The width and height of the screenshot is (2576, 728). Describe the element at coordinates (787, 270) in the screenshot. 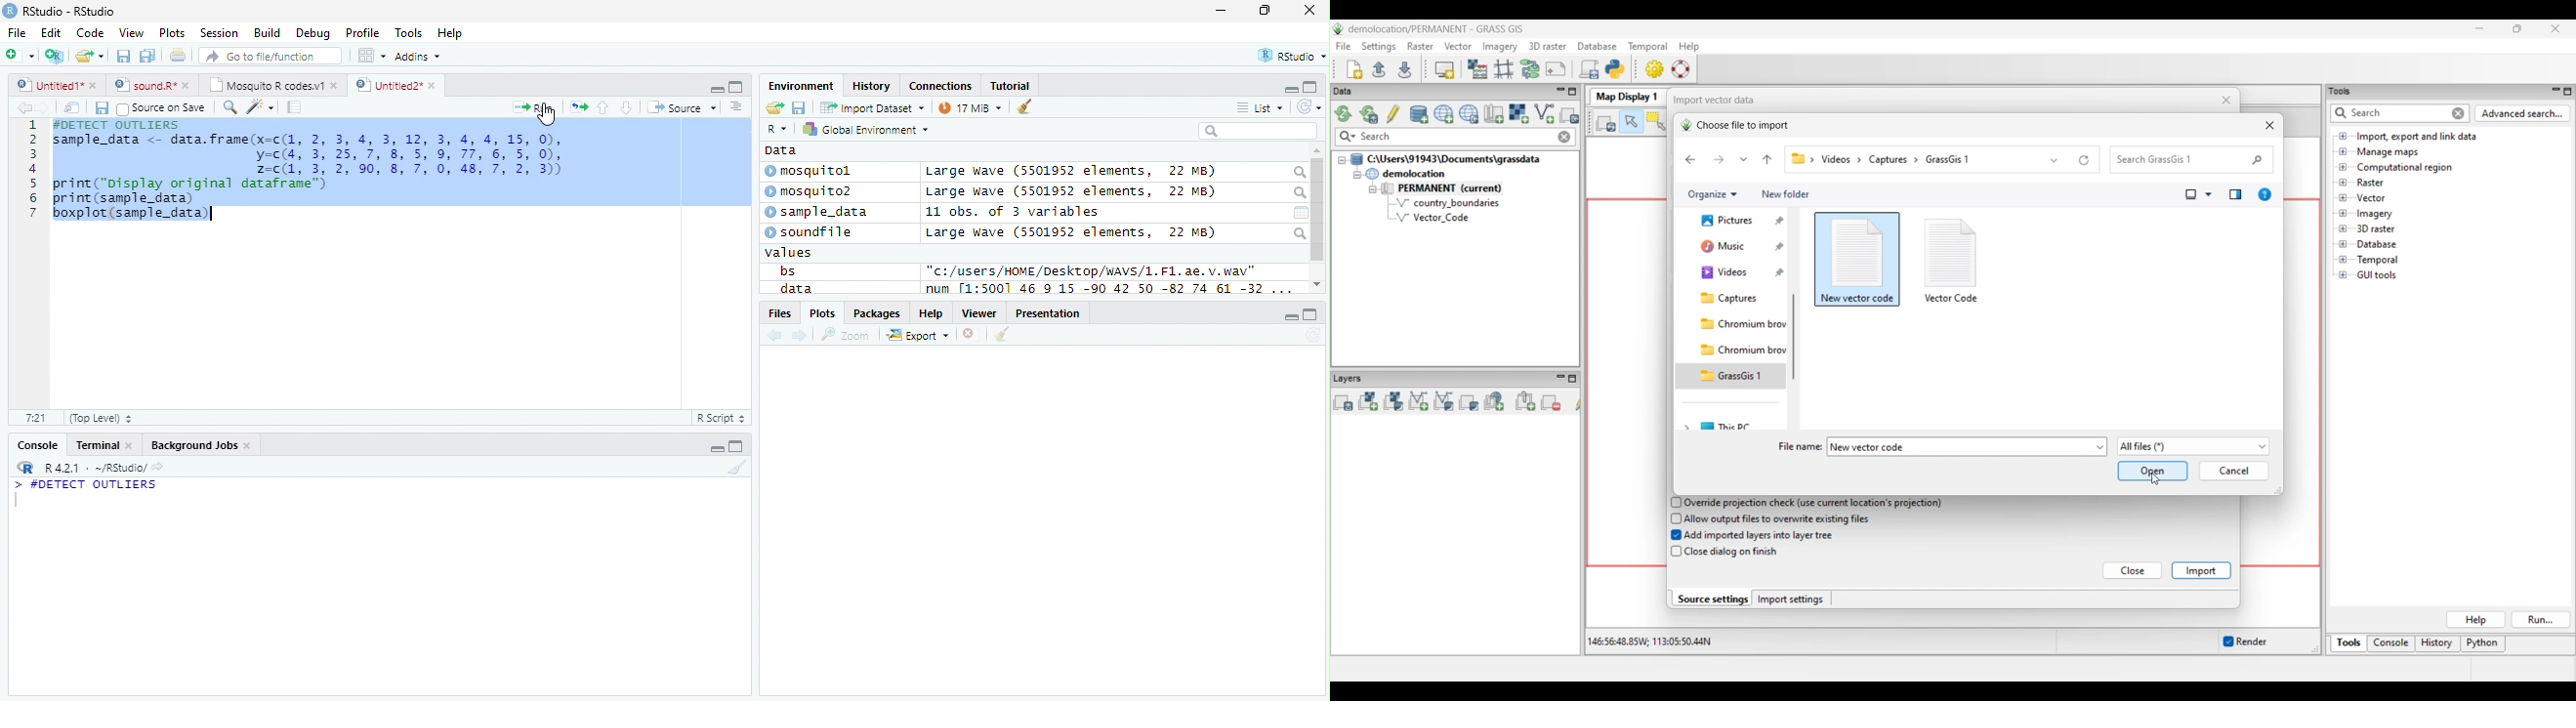

I see `bs` at that location.